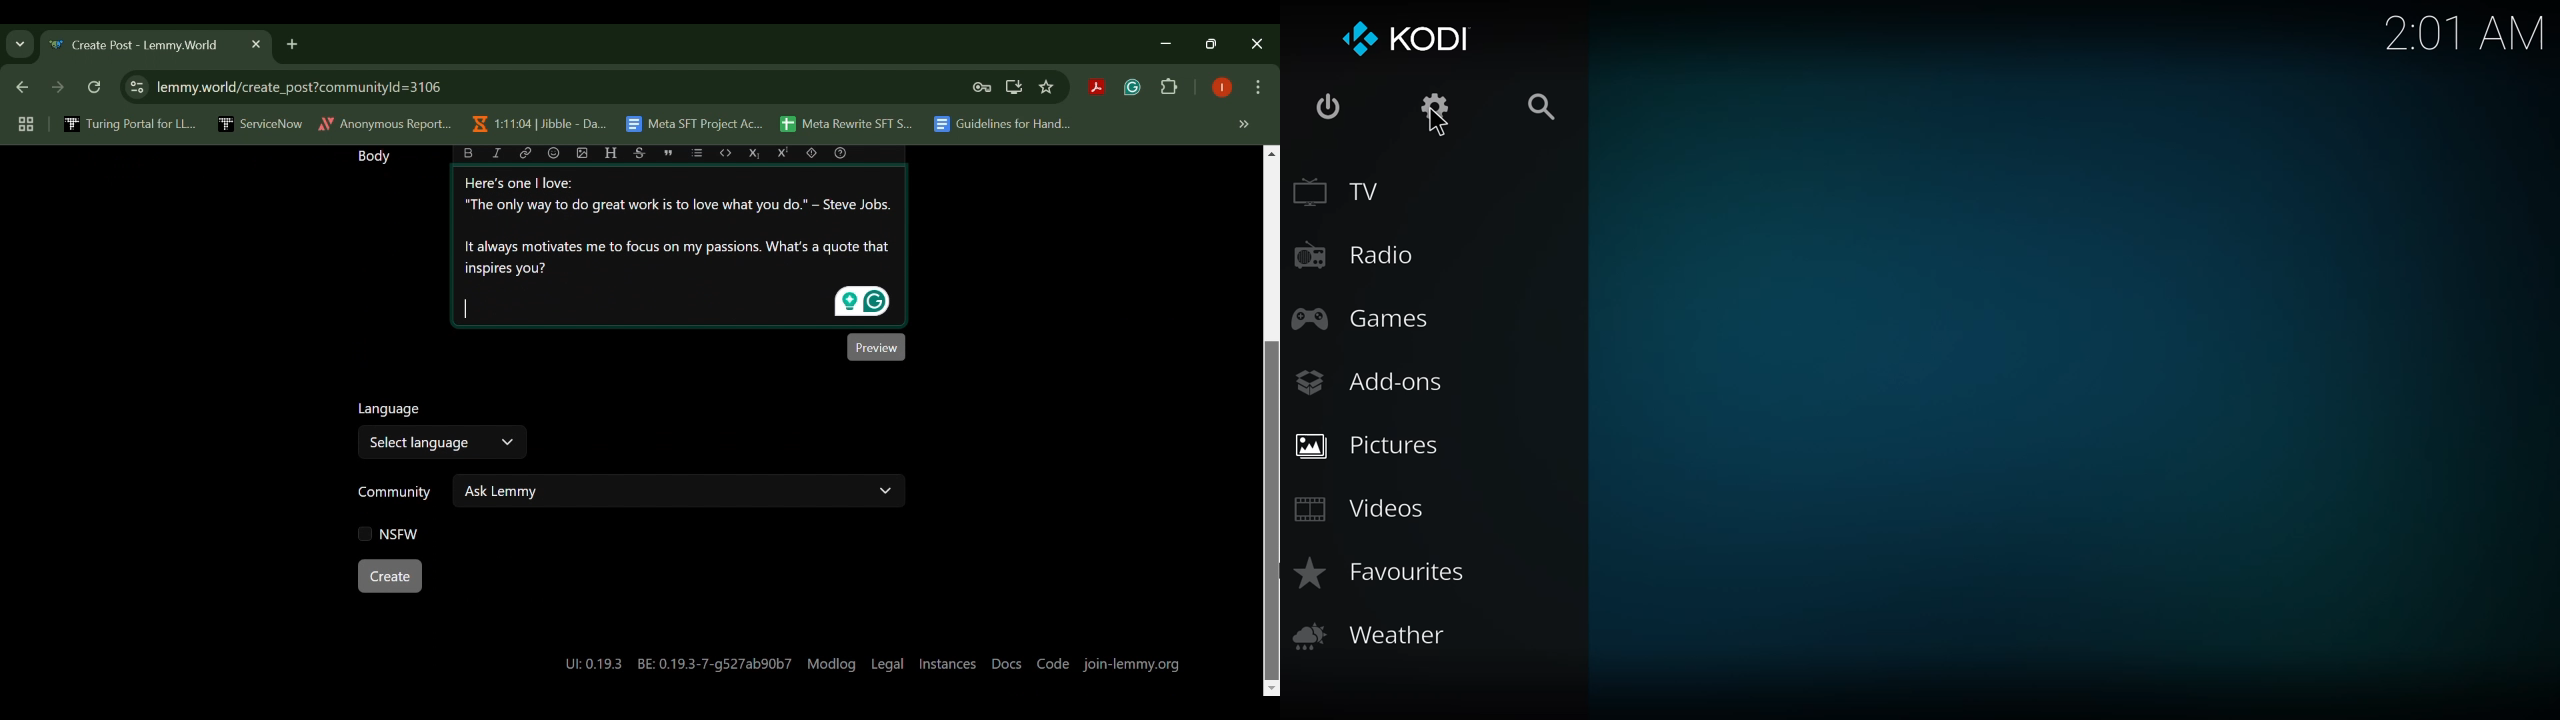 The height and width of the screenshot is (728, 2576). What do you see at coordinates (391, 411) in the screenshot?
I see `Language` at bounding box center [391, 411].